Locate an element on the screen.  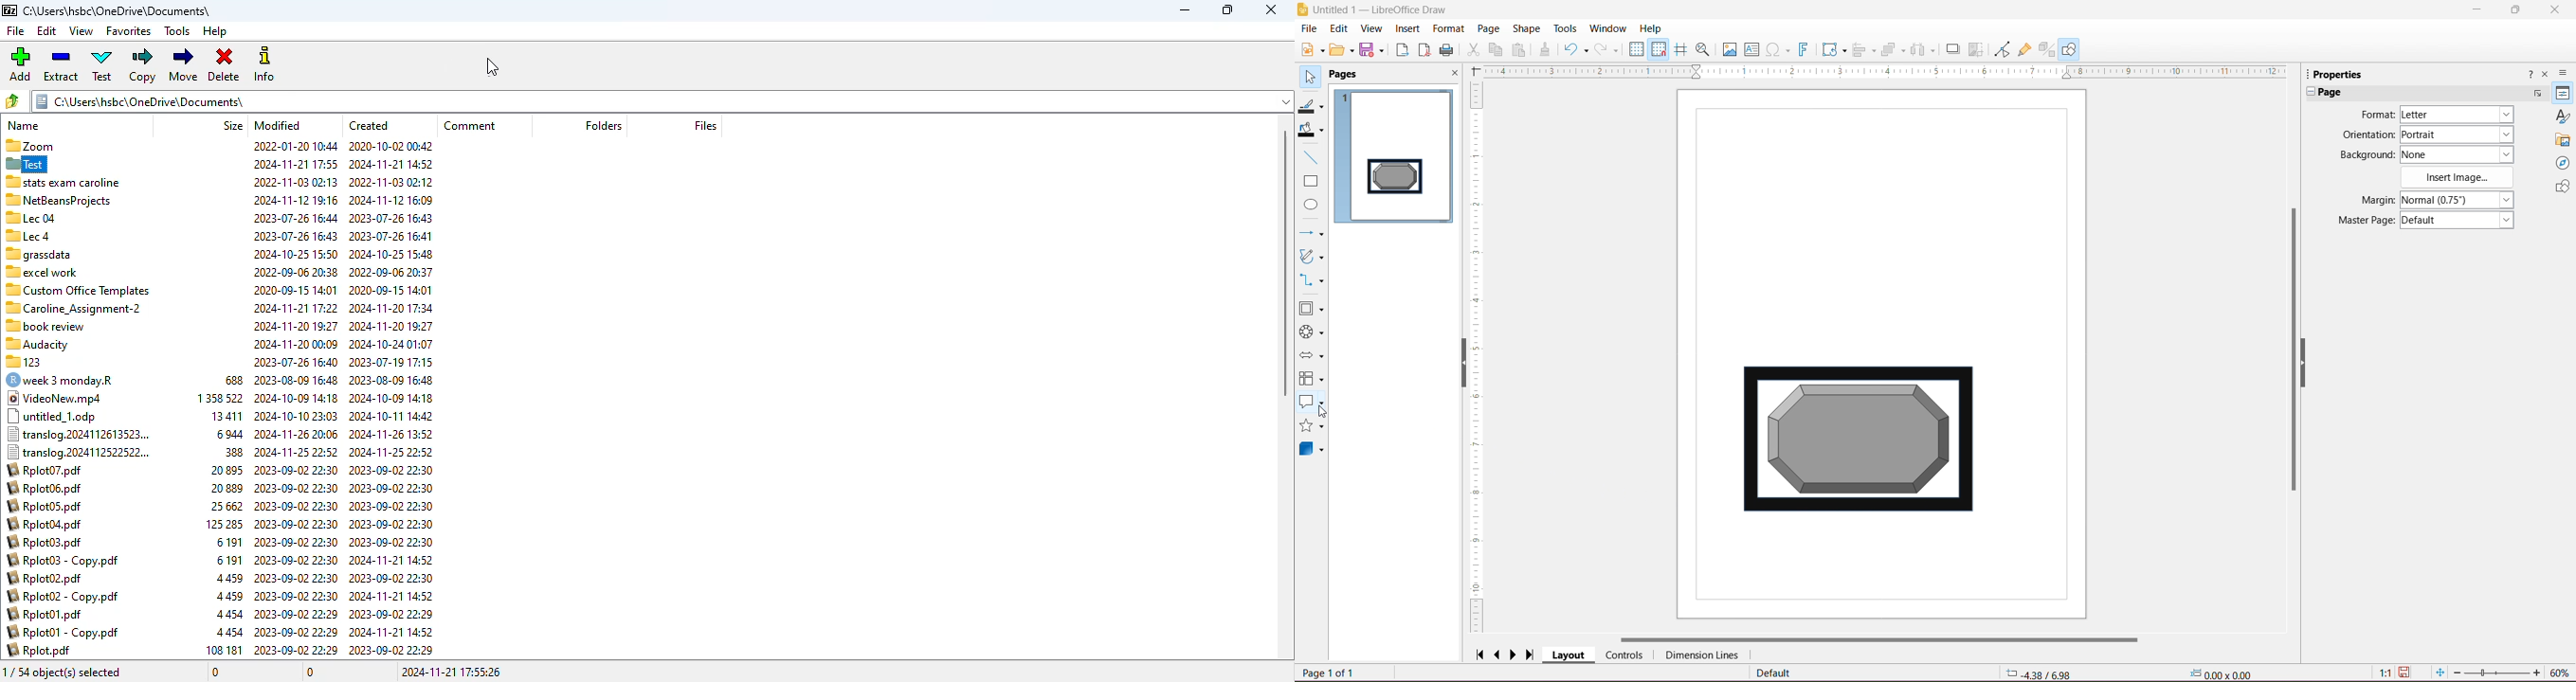
Export is located at coordinates (1401, 49).